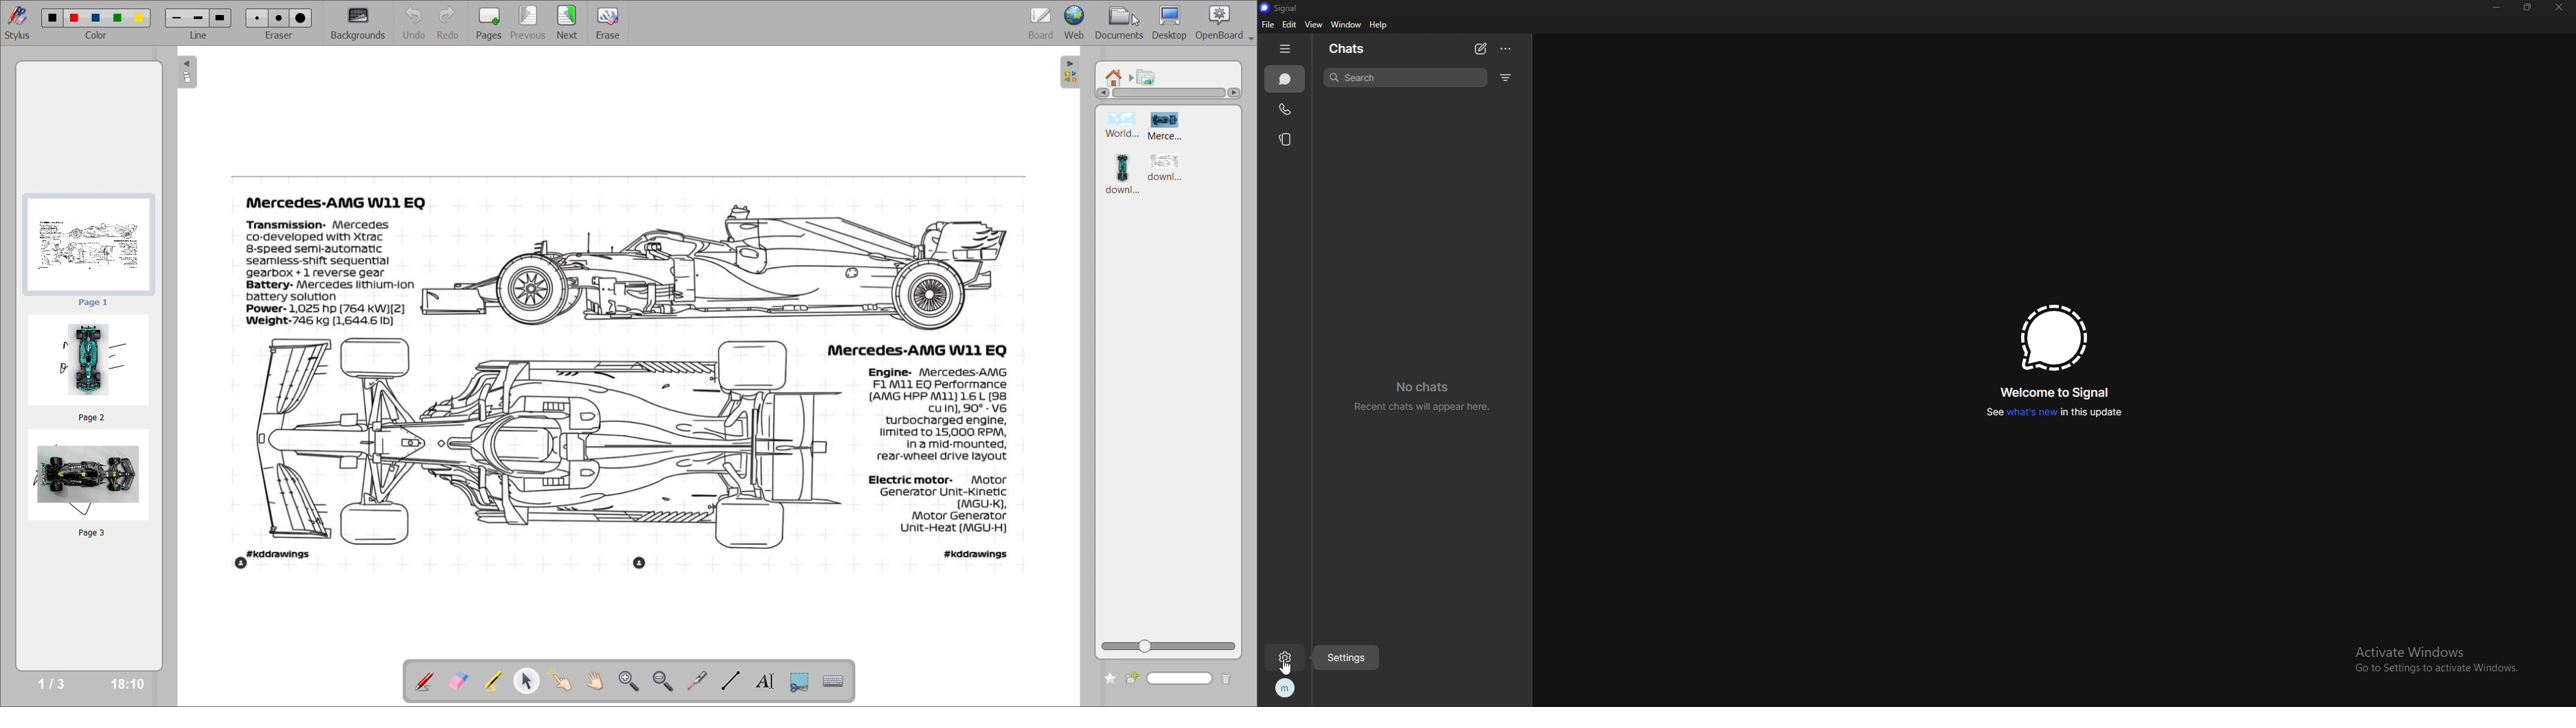  Describe the element at coordinates (977, 554) in the screenshot. I see `#kddrawings` at that location.